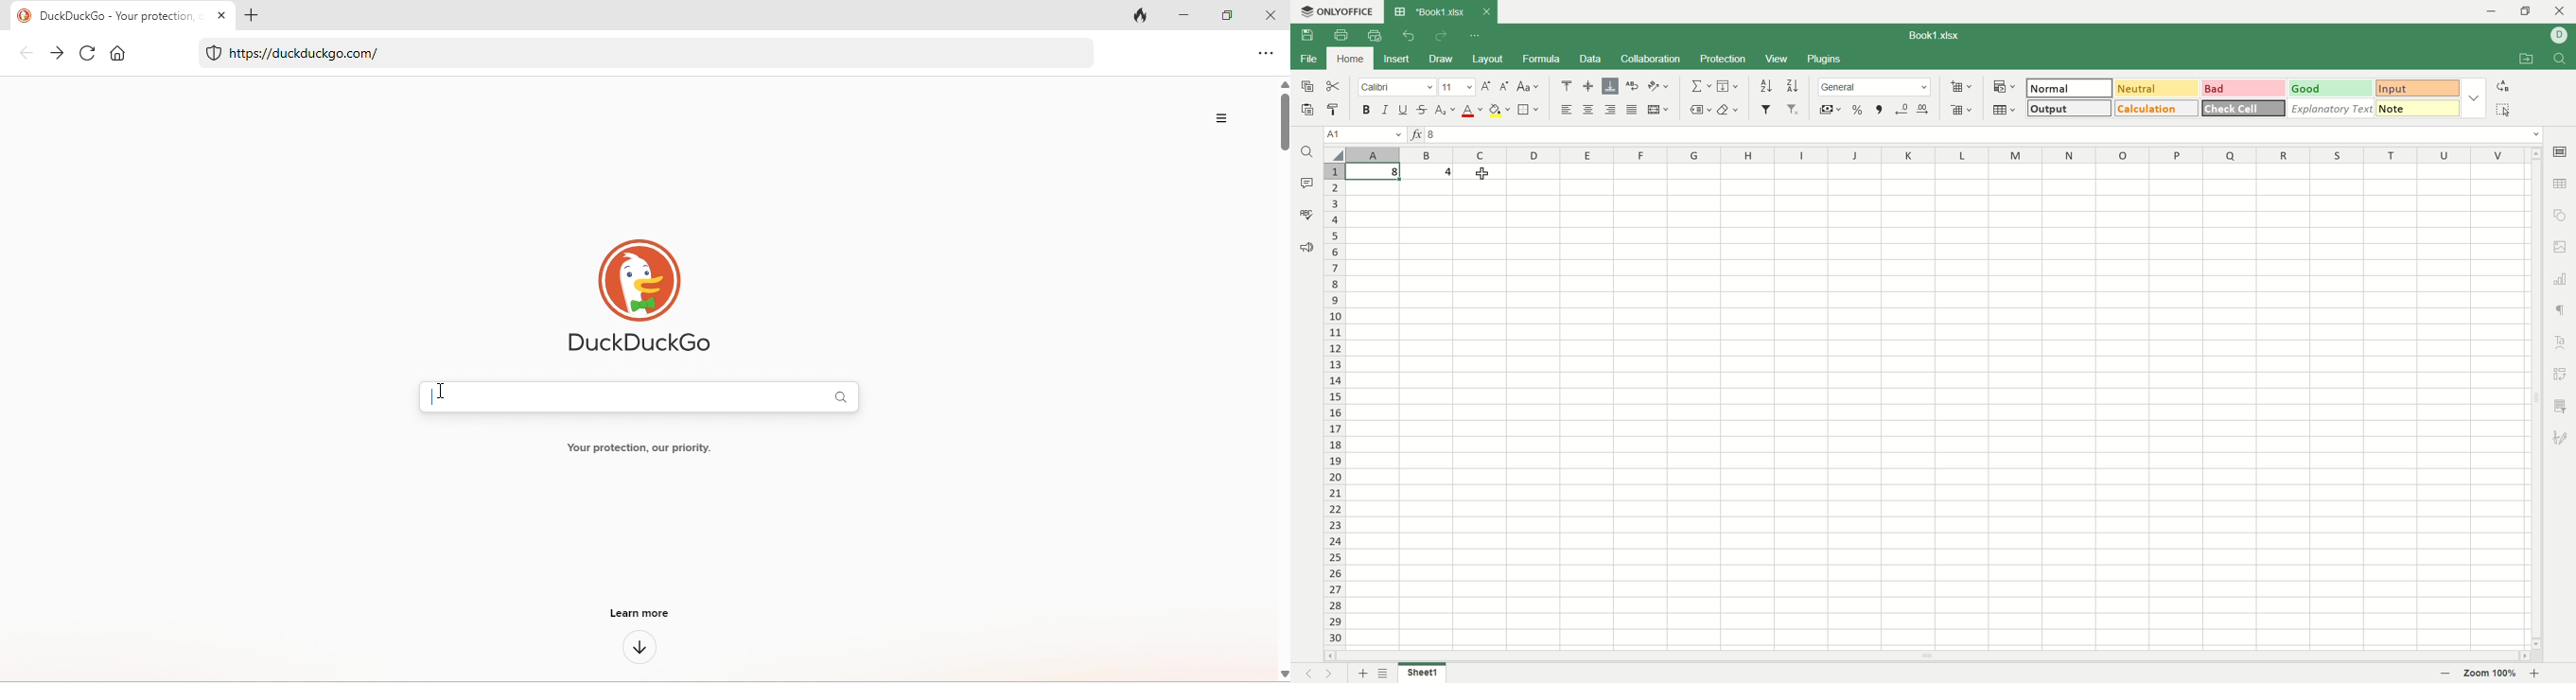  I want to click on text art , so click(2561, 344).